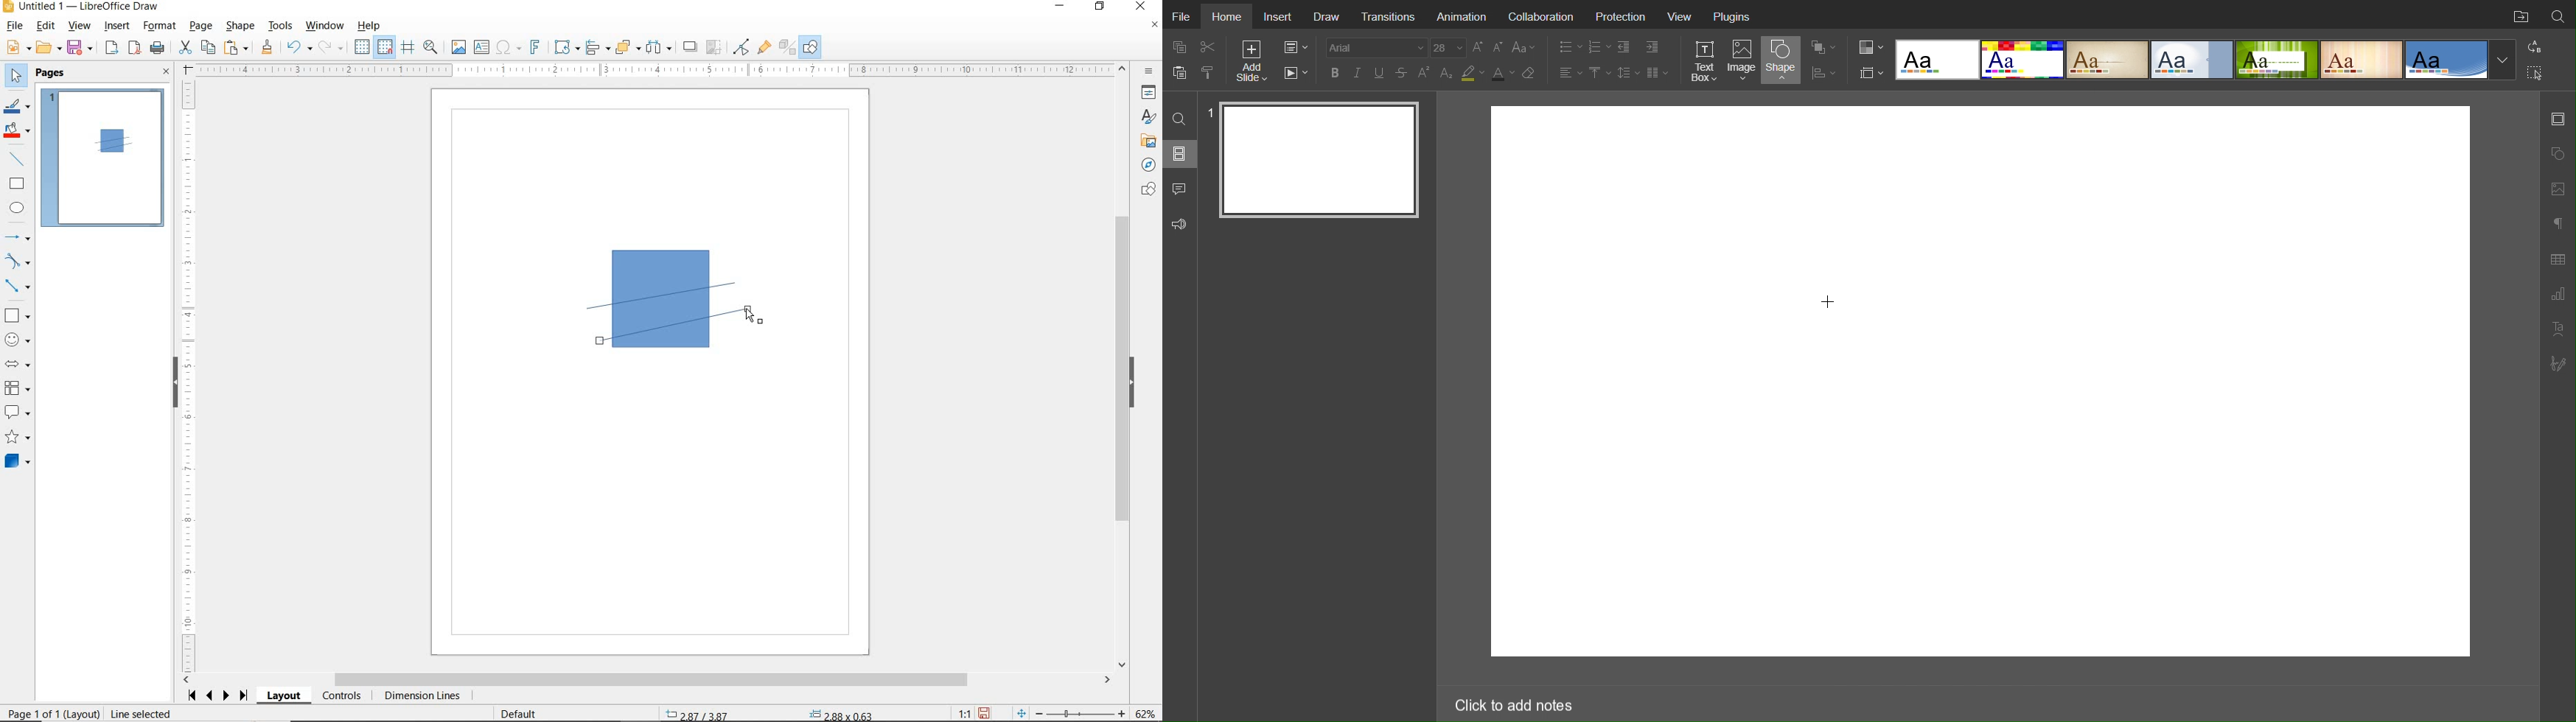 This screenshot has width=2576, height=728. What do you see at coordinates (1828, 300) in the screenshot?
I see `Cursor` at bounding box center [1828, 300].